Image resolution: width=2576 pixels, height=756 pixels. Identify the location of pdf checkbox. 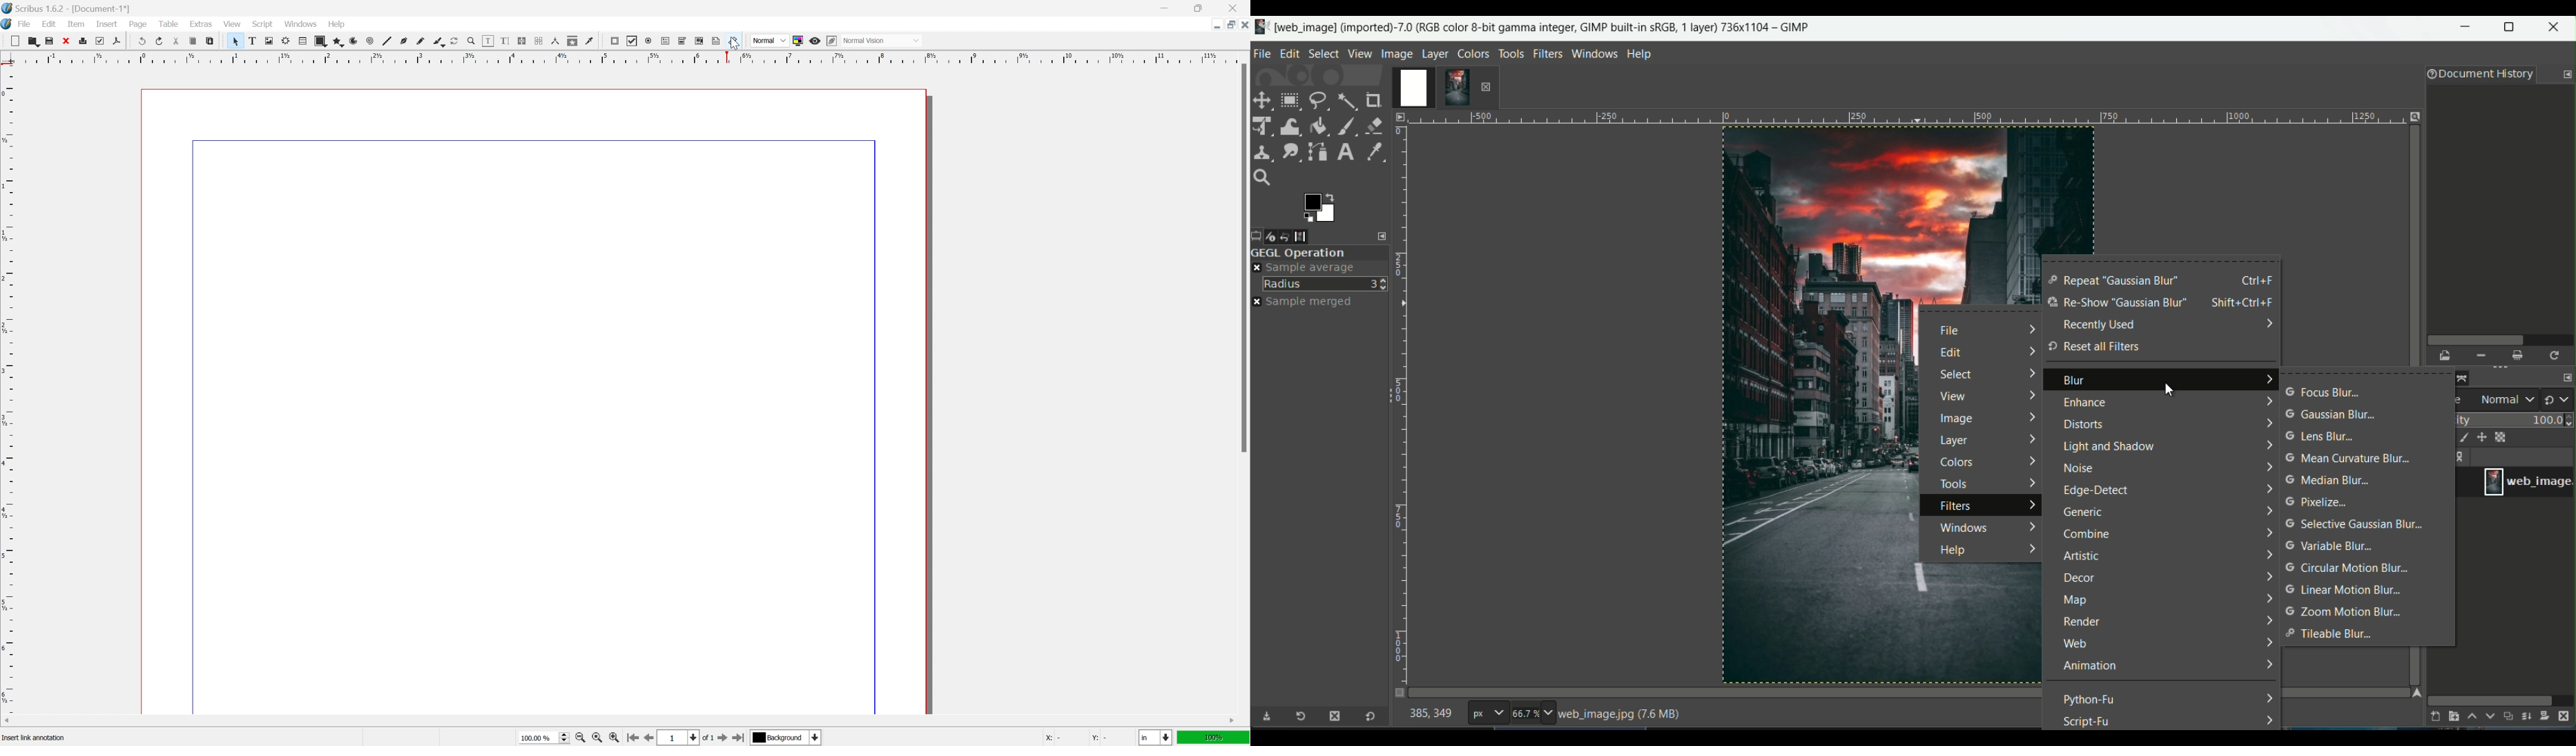
(633, 42).